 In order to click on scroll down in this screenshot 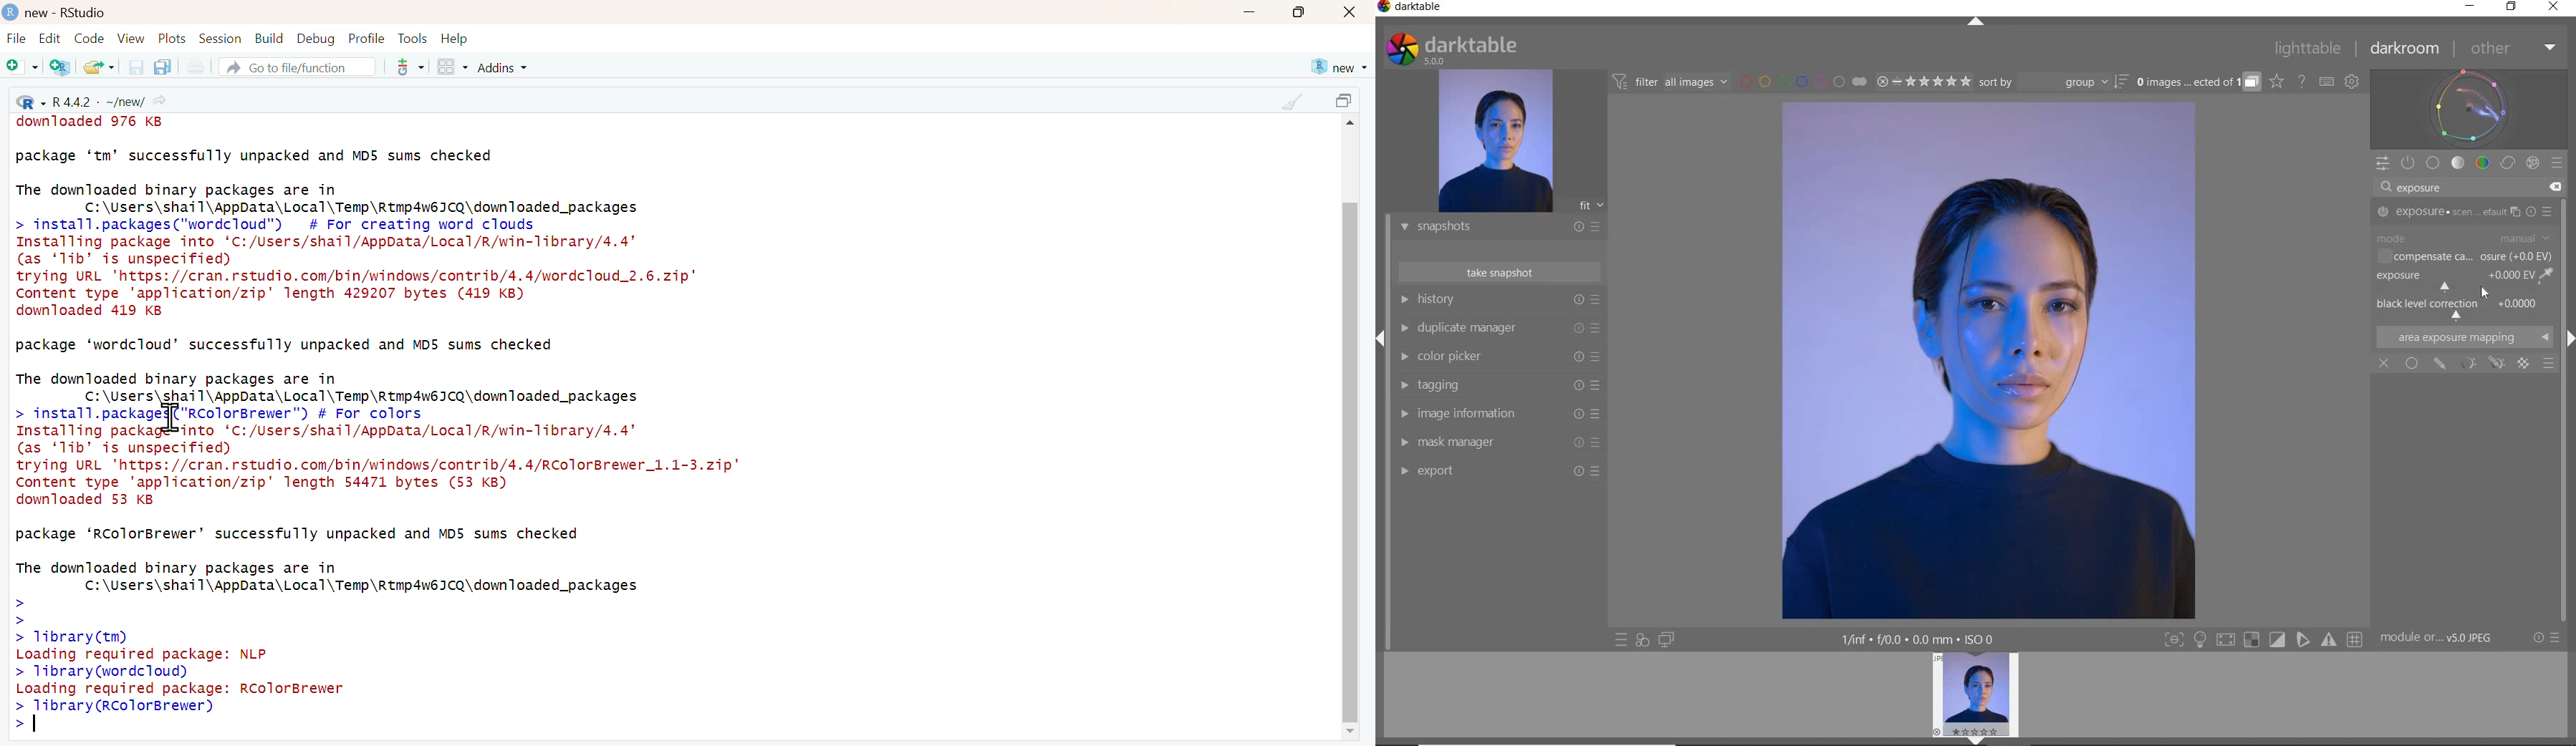, I will do `click(1345, 732)`.